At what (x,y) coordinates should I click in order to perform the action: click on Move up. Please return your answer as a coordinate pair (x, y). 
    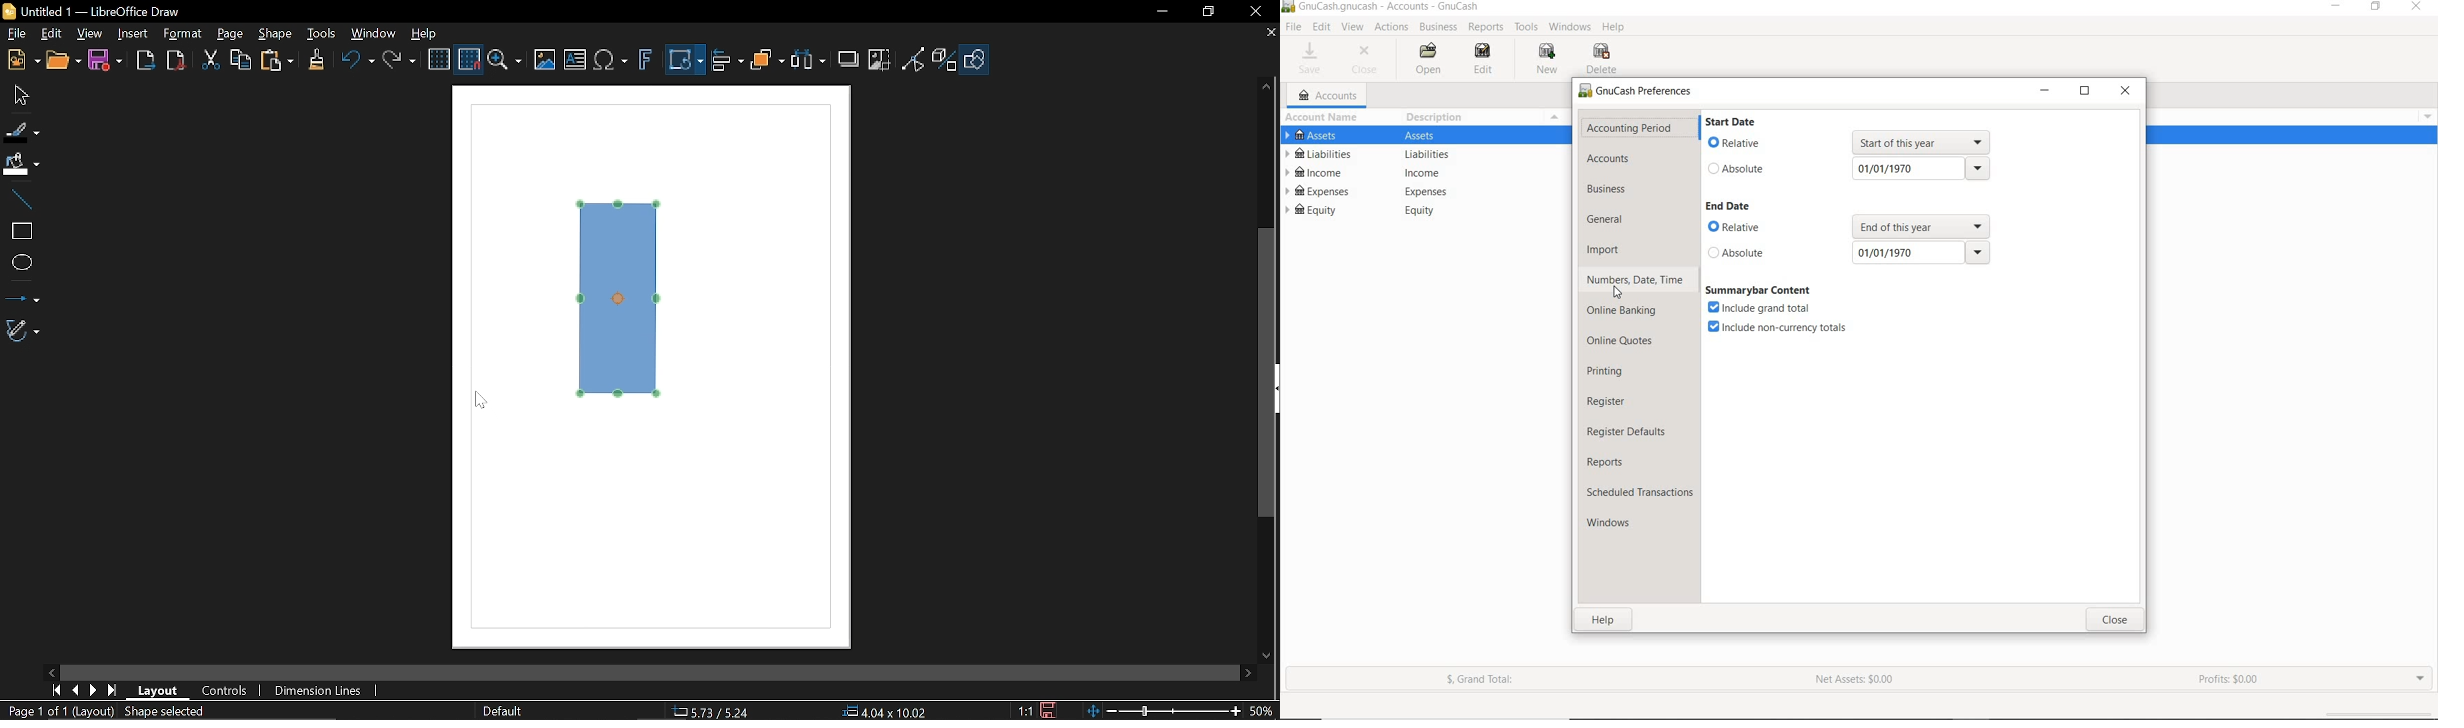
    Looking at the image, I should click on (1269, 87).